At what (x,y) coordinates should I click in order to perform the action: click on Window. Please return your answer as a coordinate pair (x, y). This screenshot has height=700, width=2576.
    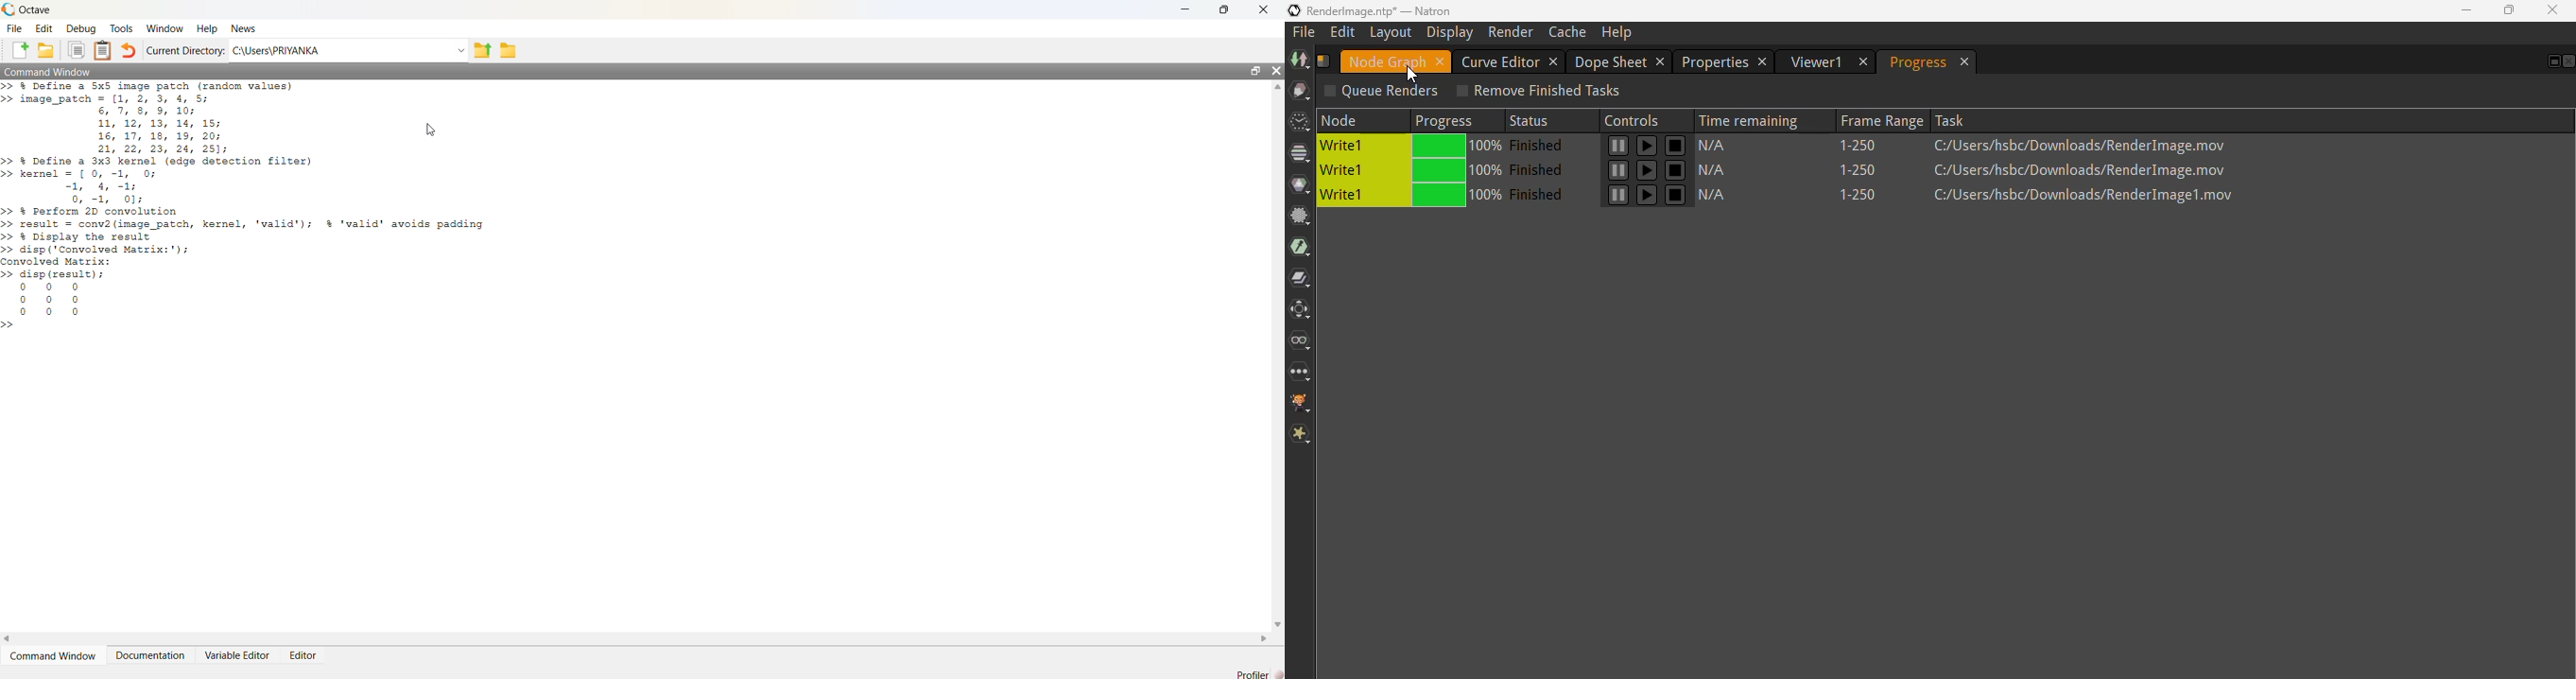
    Looking at the image, I should click on (165, 29).